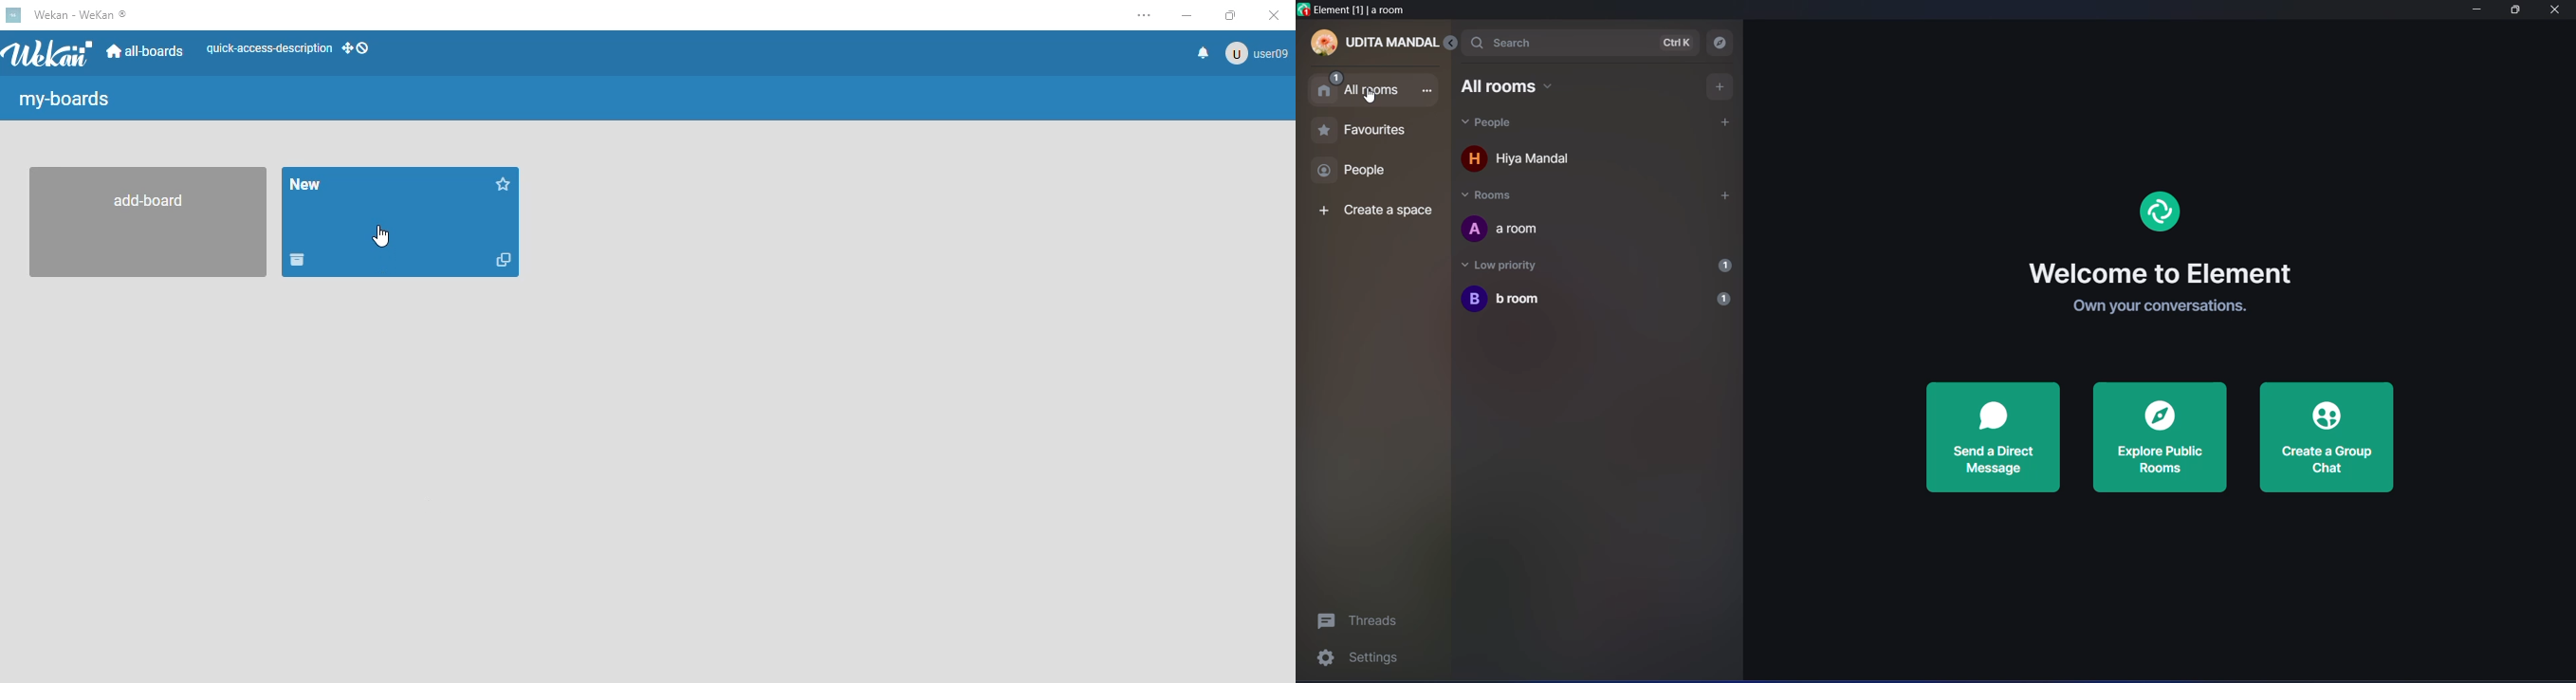 The width and height of the screenshot is (2576, 700). What do you see at coordinates (1718, 86) in the screenshot?
I see `add room` at bounding box center [1718, 86].